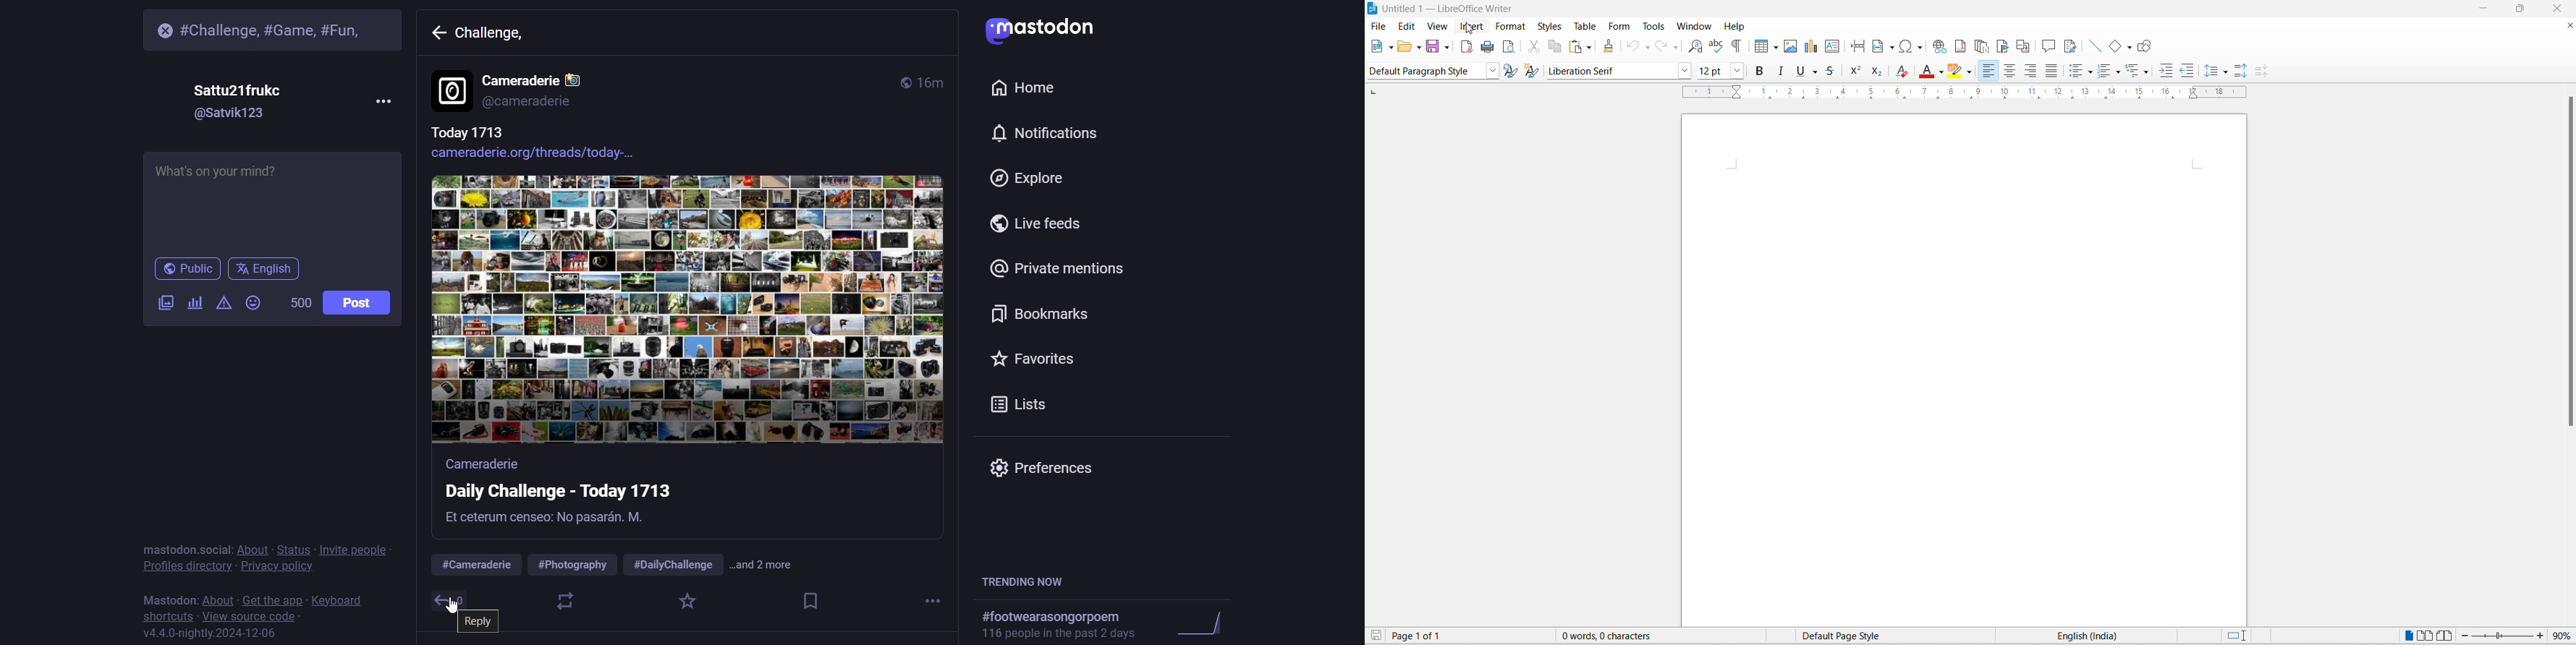 Image resolution: width=2576 pixels, height=672 pixels. I want to click on mastodon, so click(1046, 27).